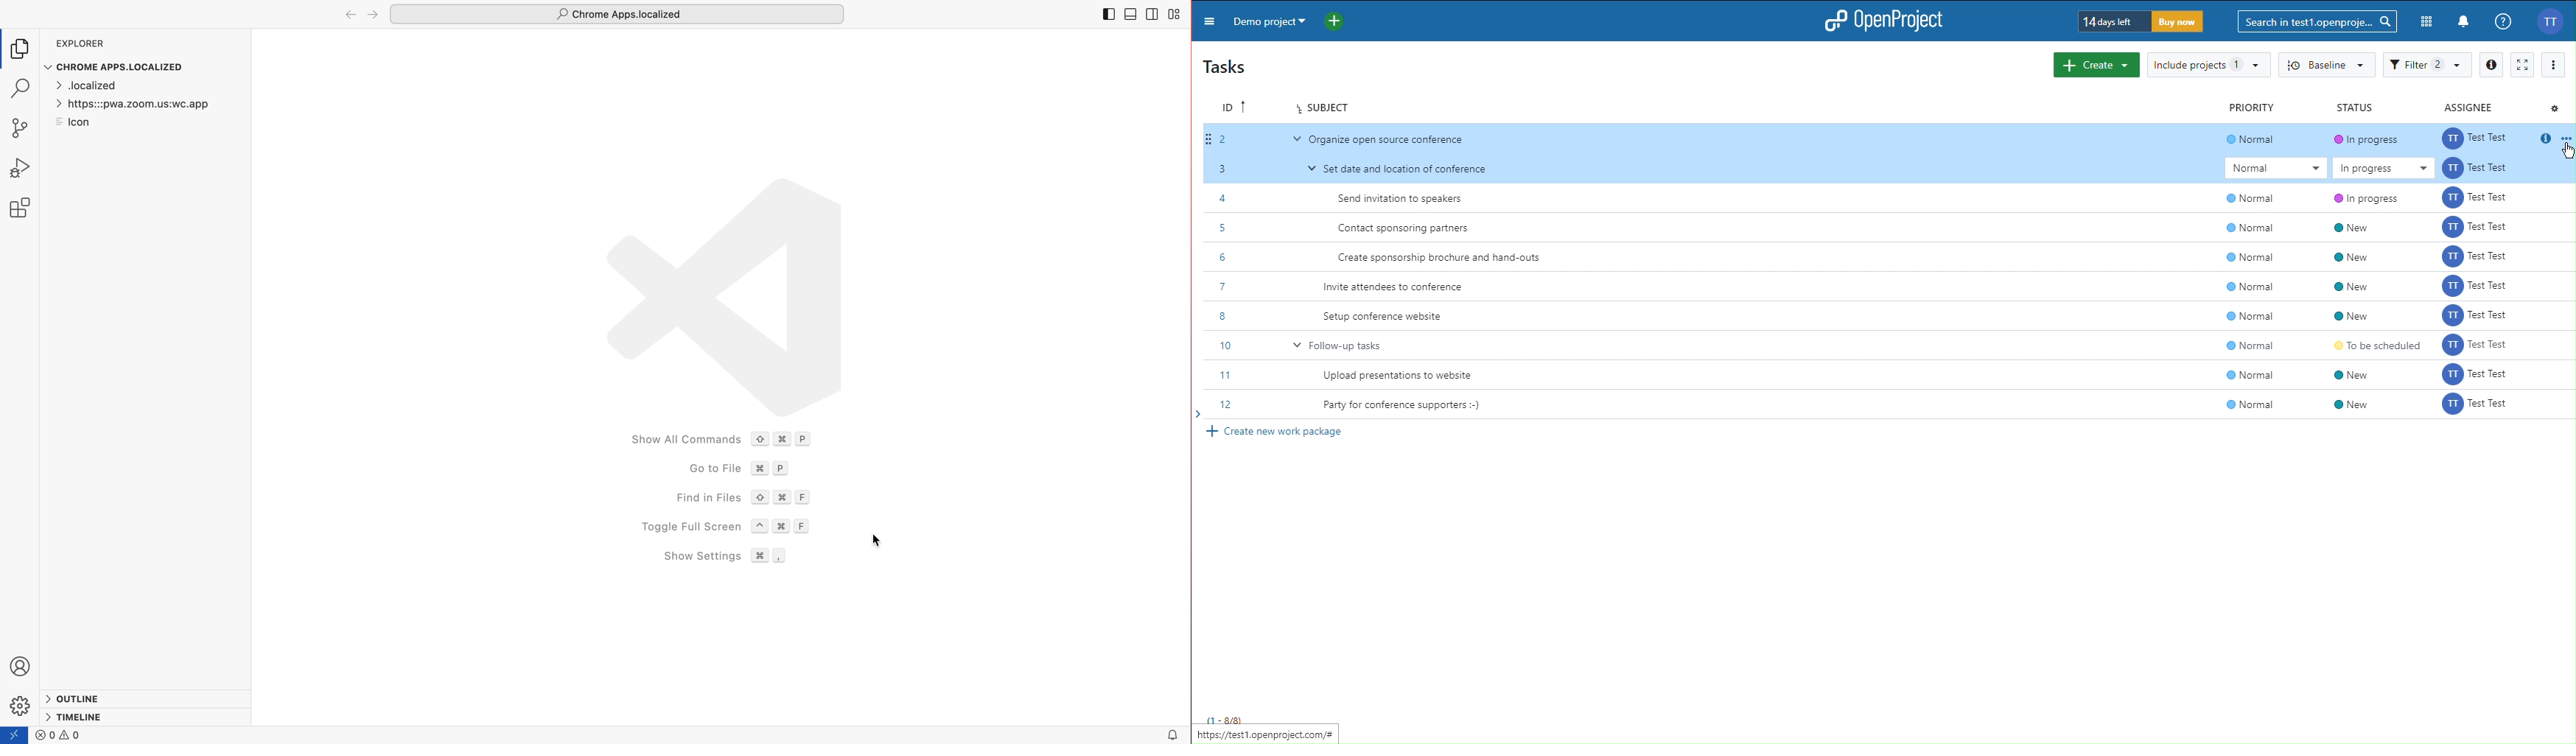 The width and height of the screenshot is (2576, 756). I want to click on in progress, so click(2360, 172).